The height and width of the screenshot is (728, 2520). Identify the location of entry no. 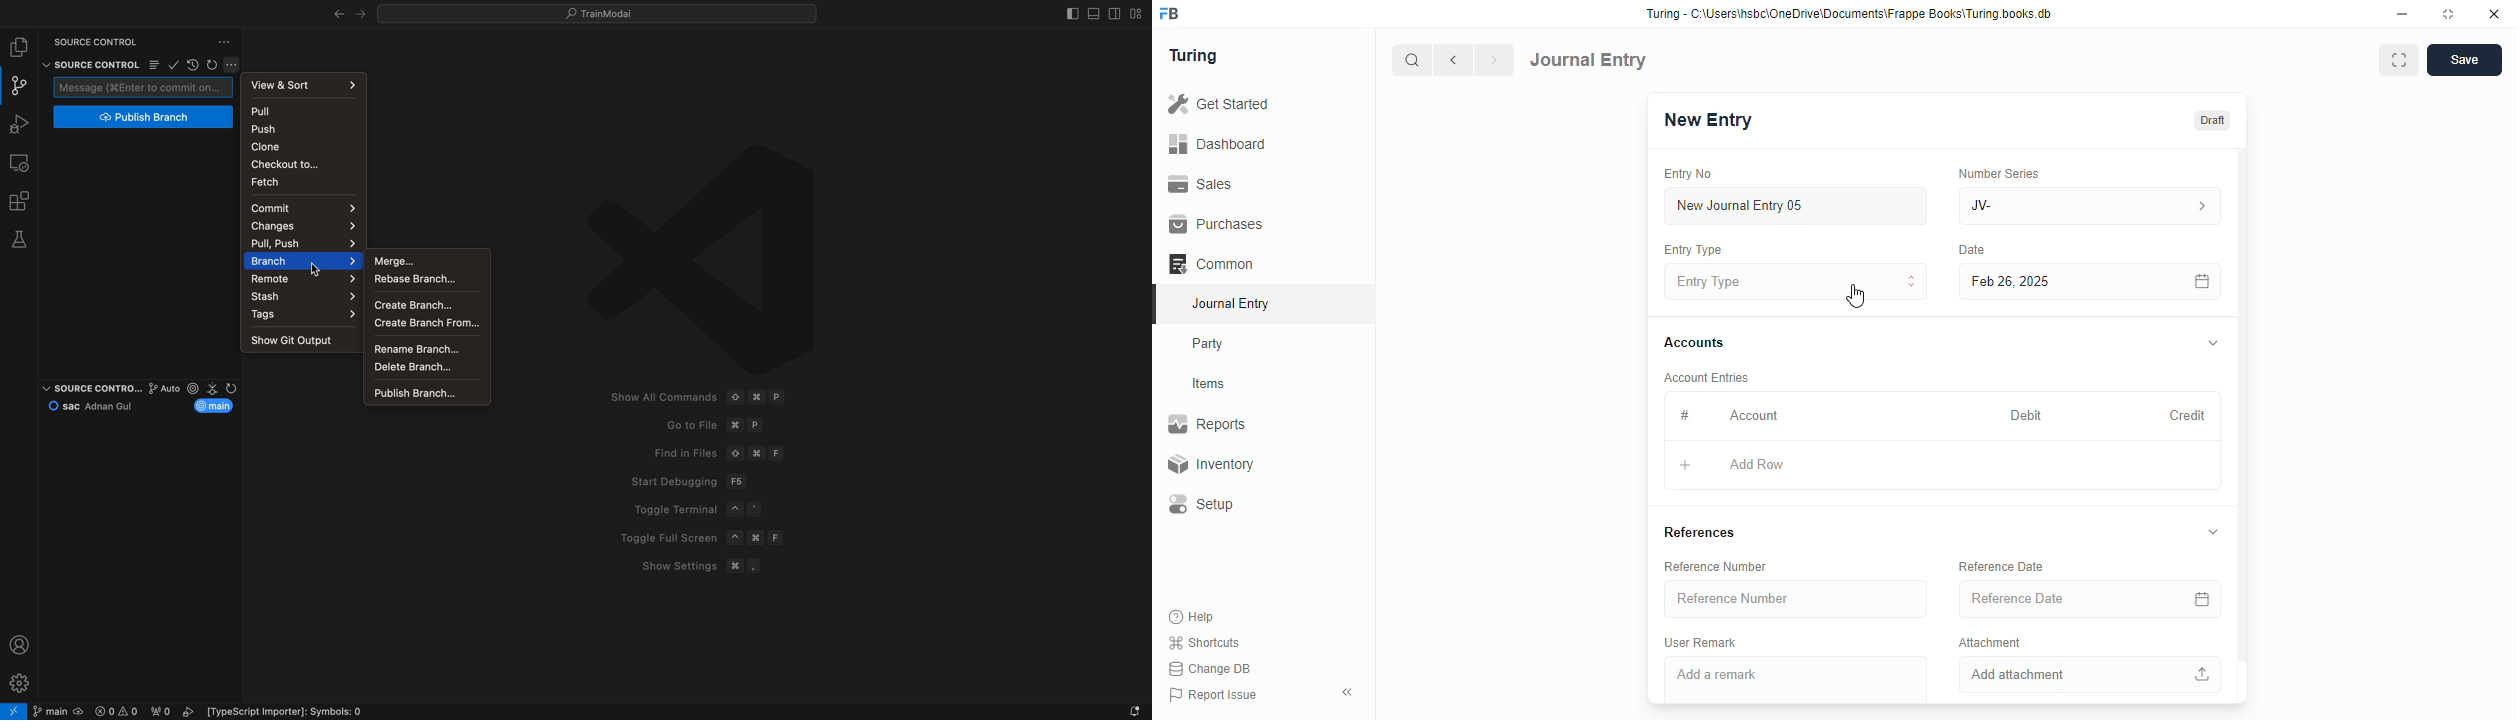
(1689, 174).